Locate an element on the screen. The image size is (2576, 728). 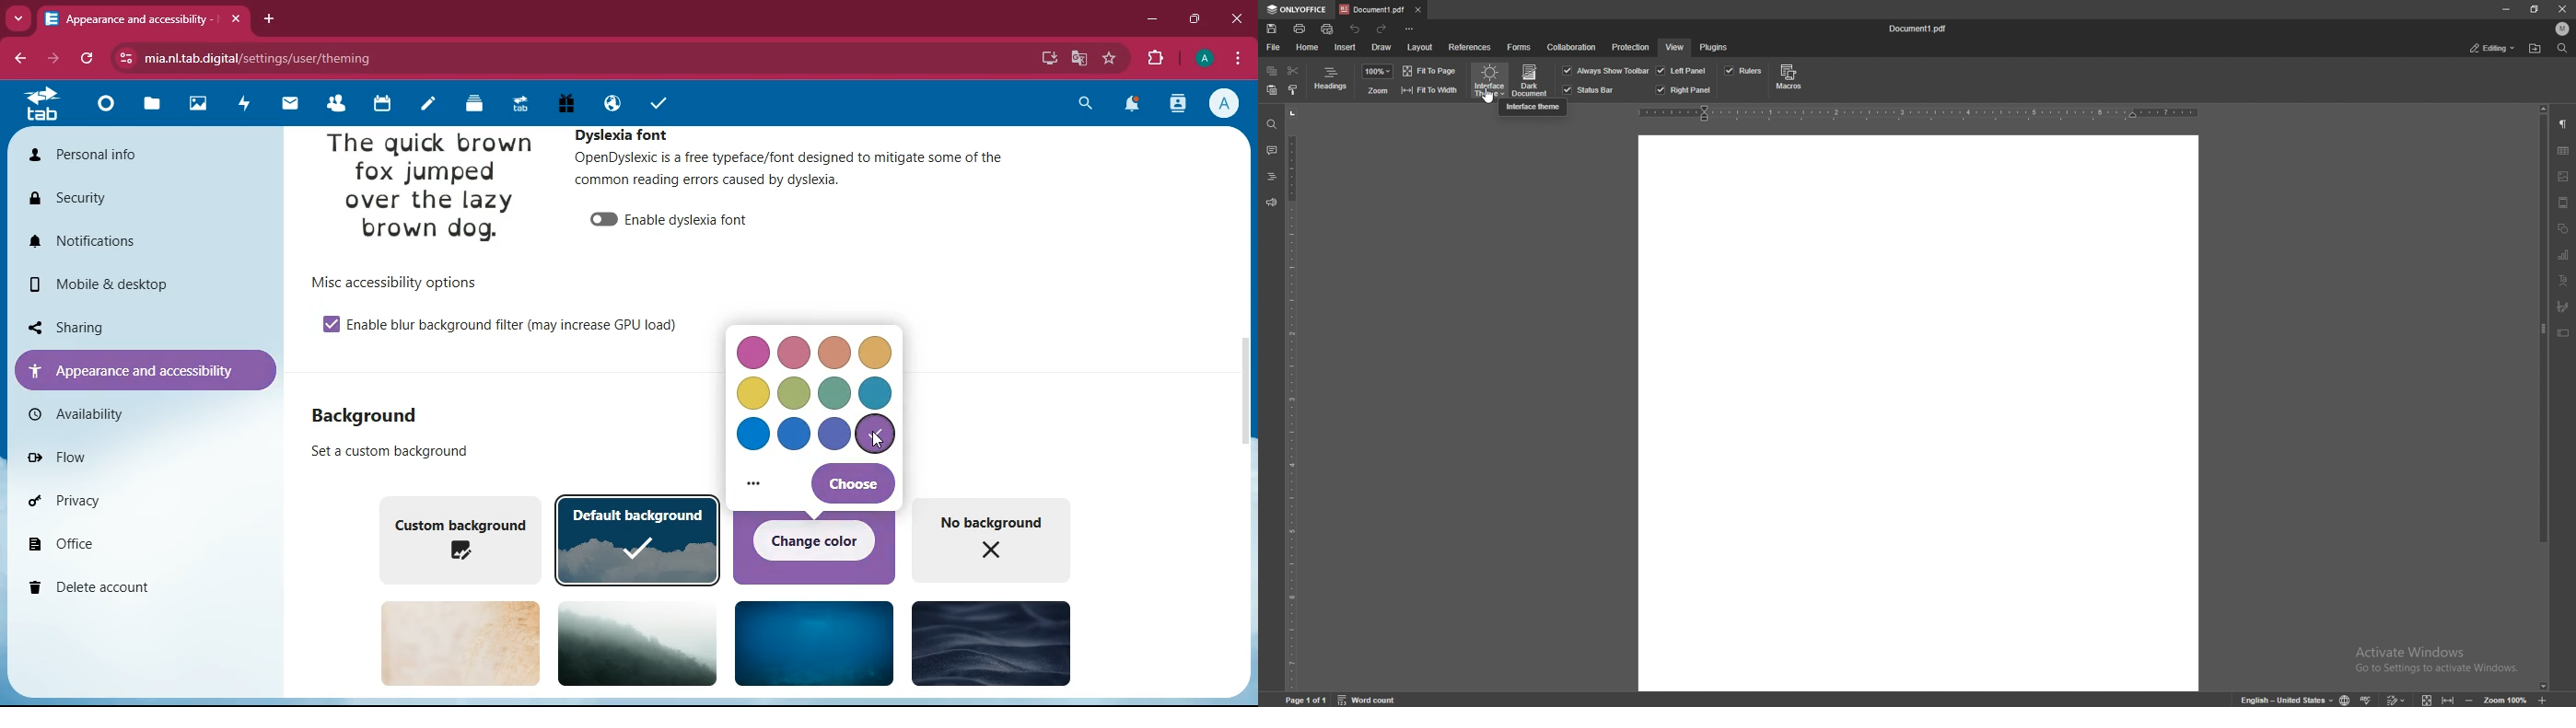
color is located at coordinates (795, 434).